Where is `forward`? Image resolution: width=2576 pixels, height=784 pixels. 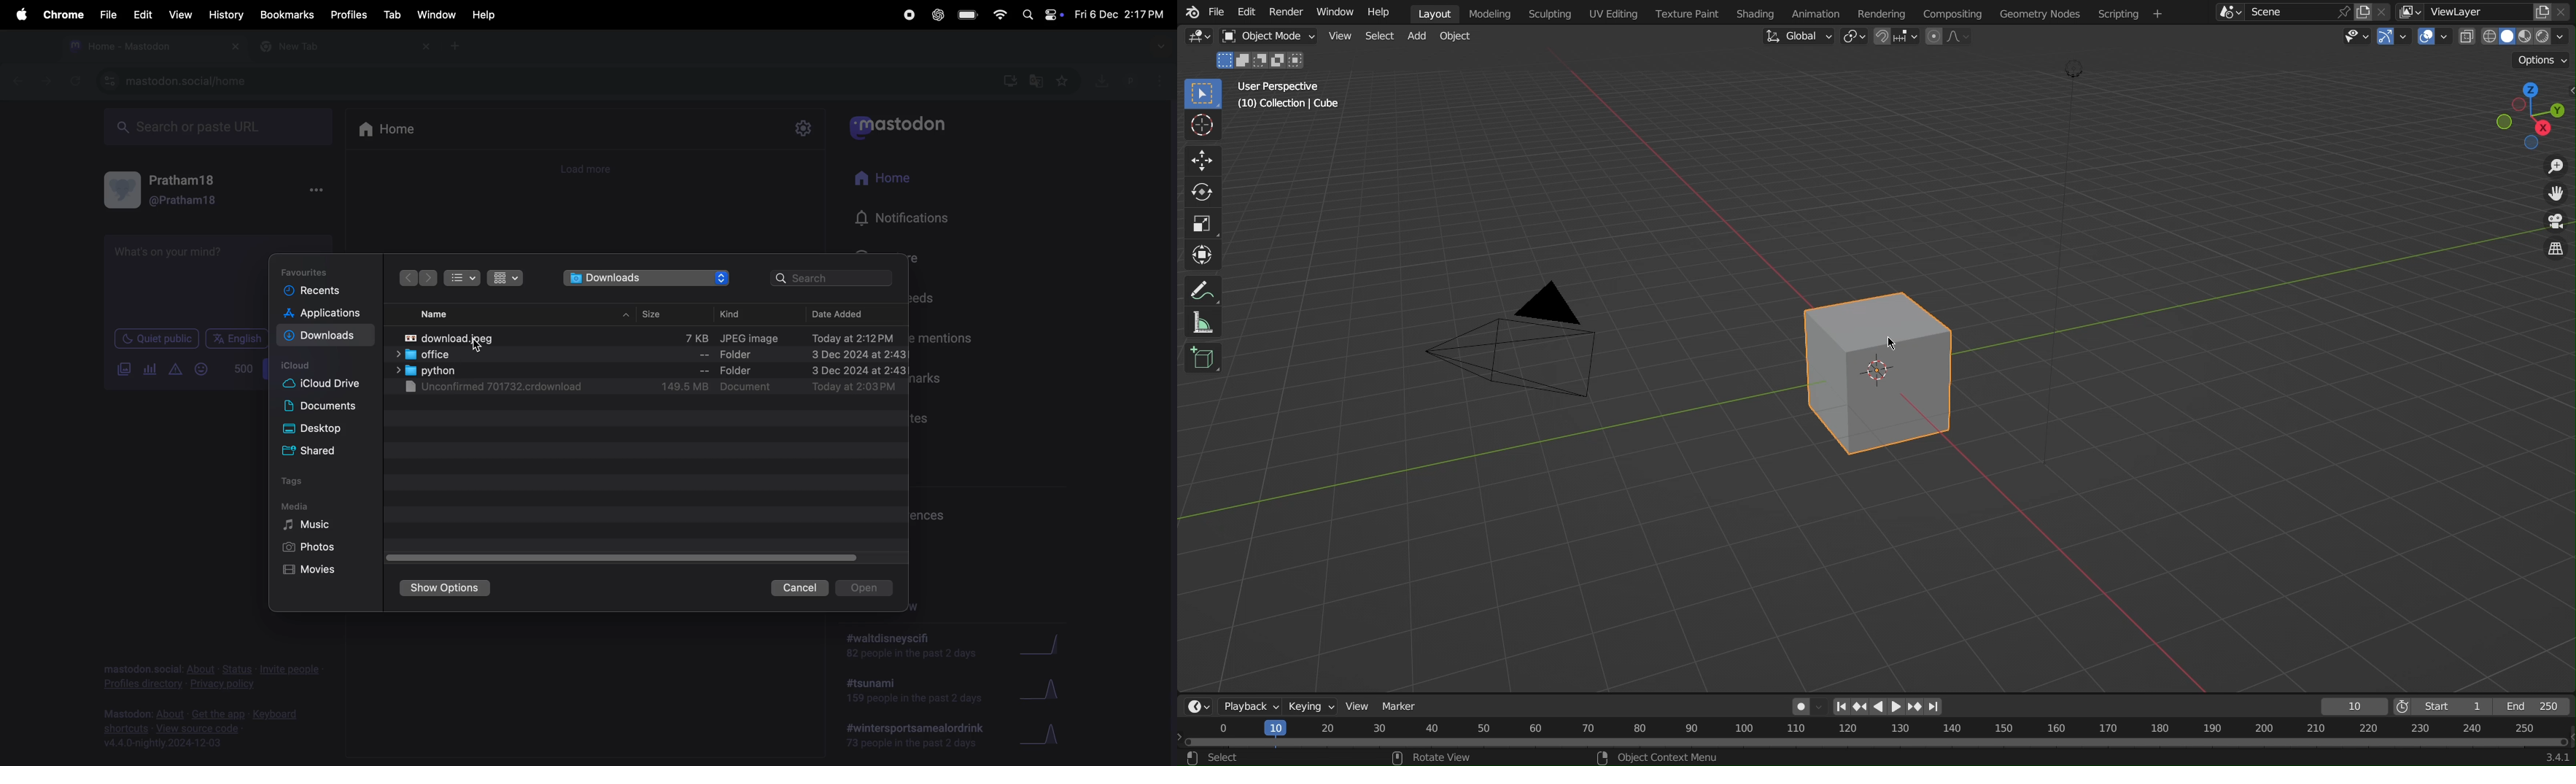 forward is located at coordinates (46, 81).